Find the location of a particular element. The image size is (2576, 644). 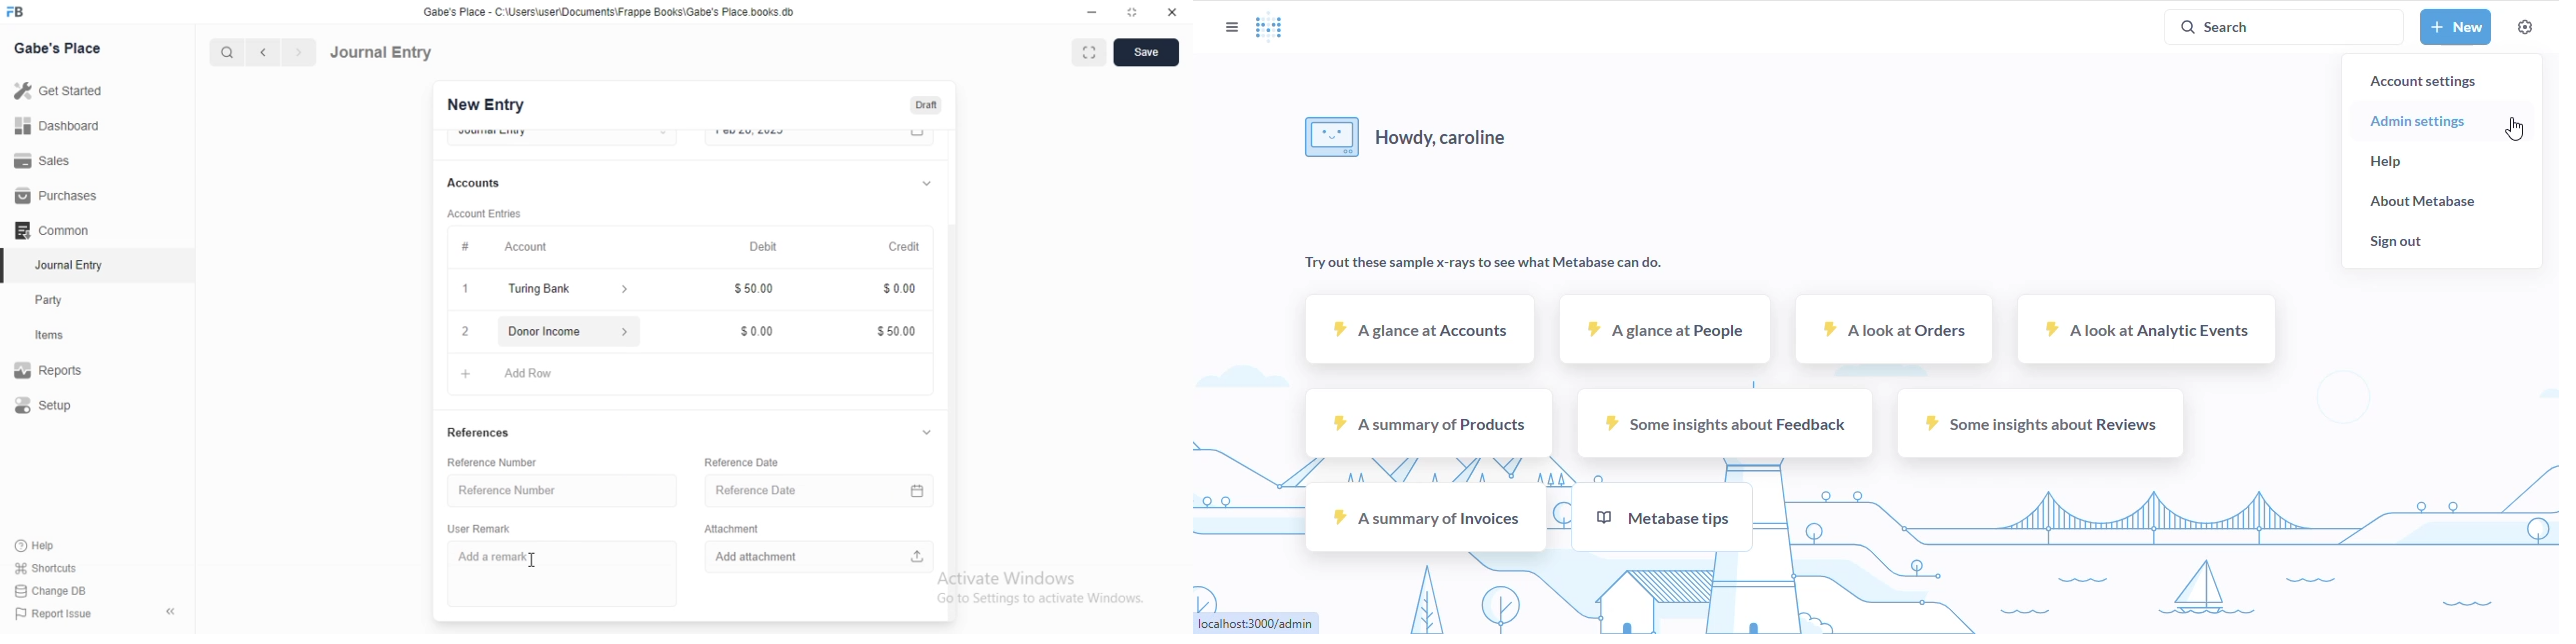

) Report Issue is located at coordinates (55, 614).